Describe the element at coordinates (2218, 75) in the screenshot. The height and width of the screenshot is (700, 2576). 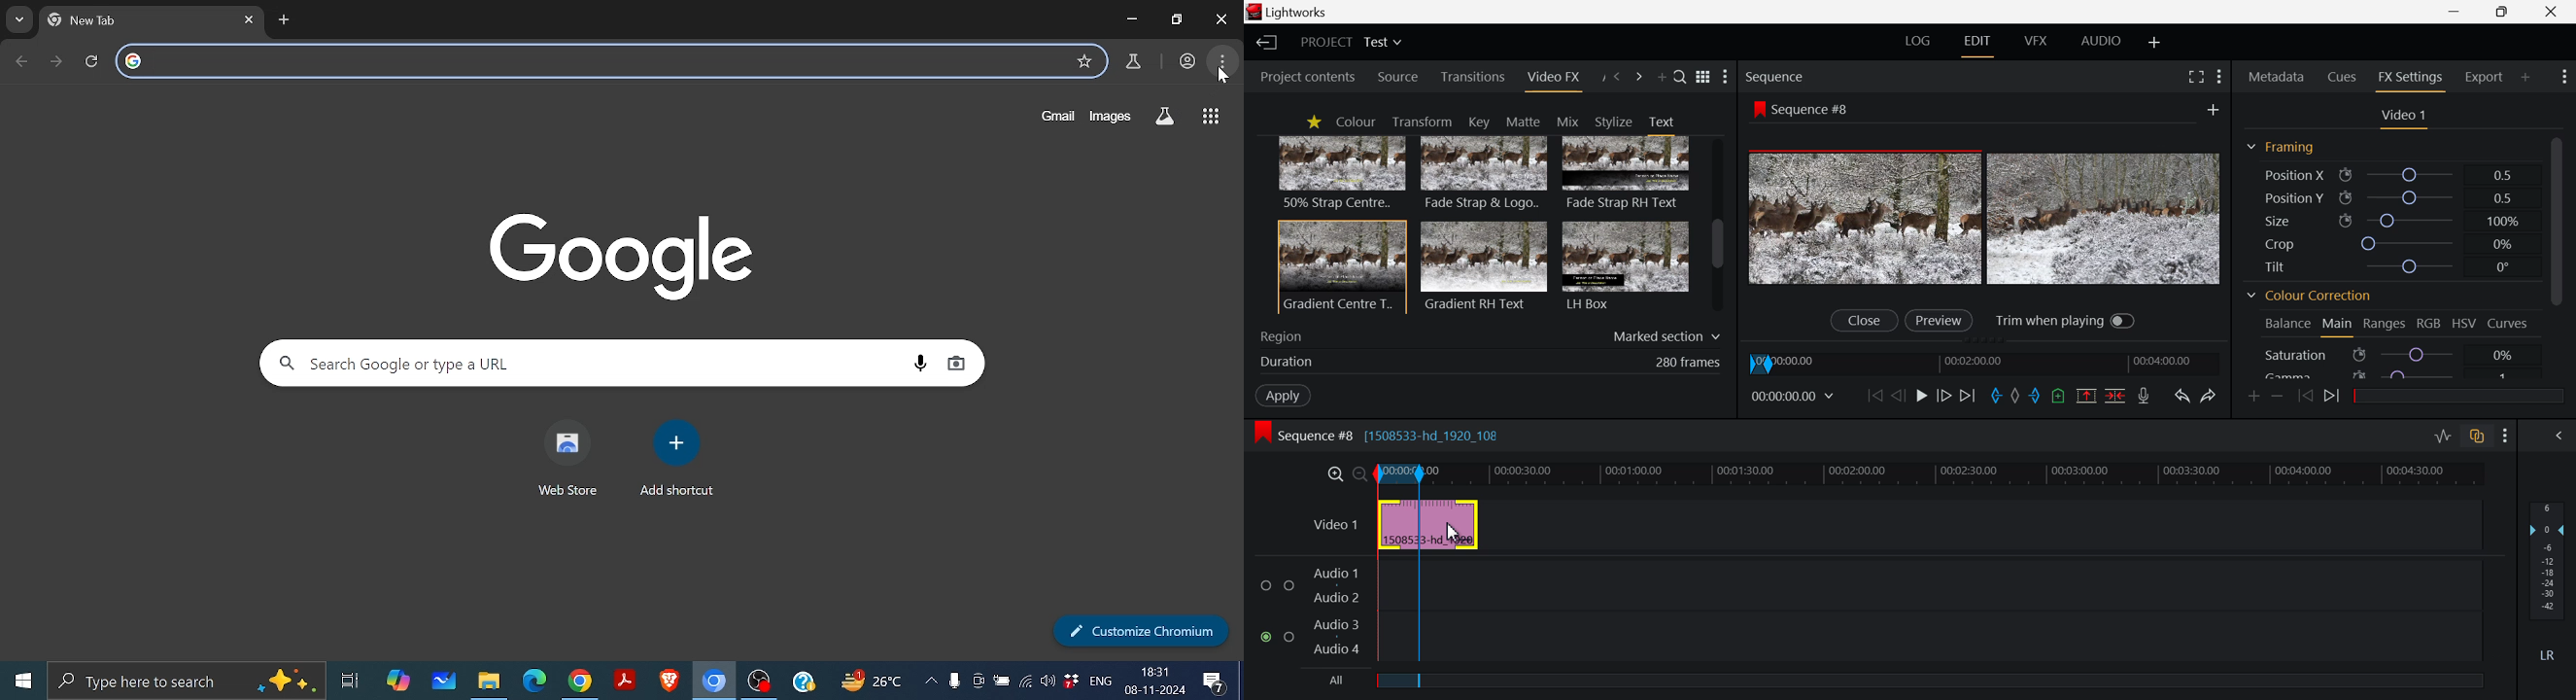
I see `Settings` at that location.